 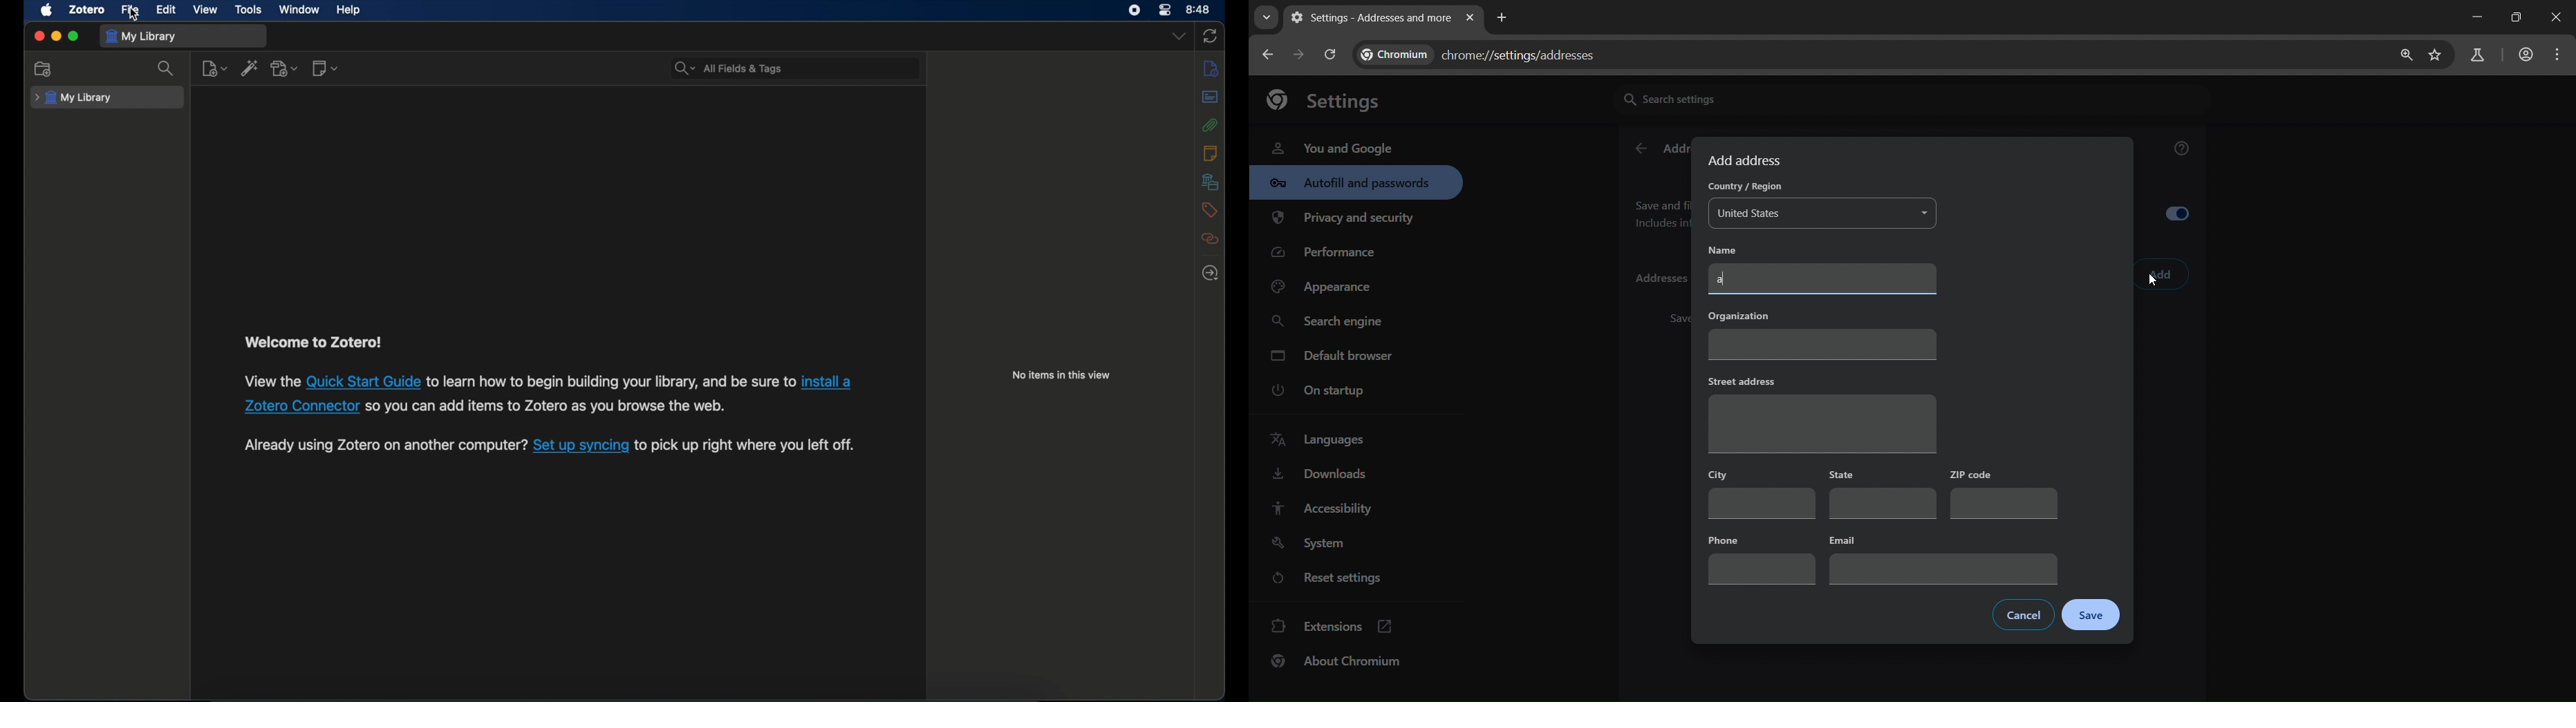 I want to click on search dropdown, so click(x=683, y=69).